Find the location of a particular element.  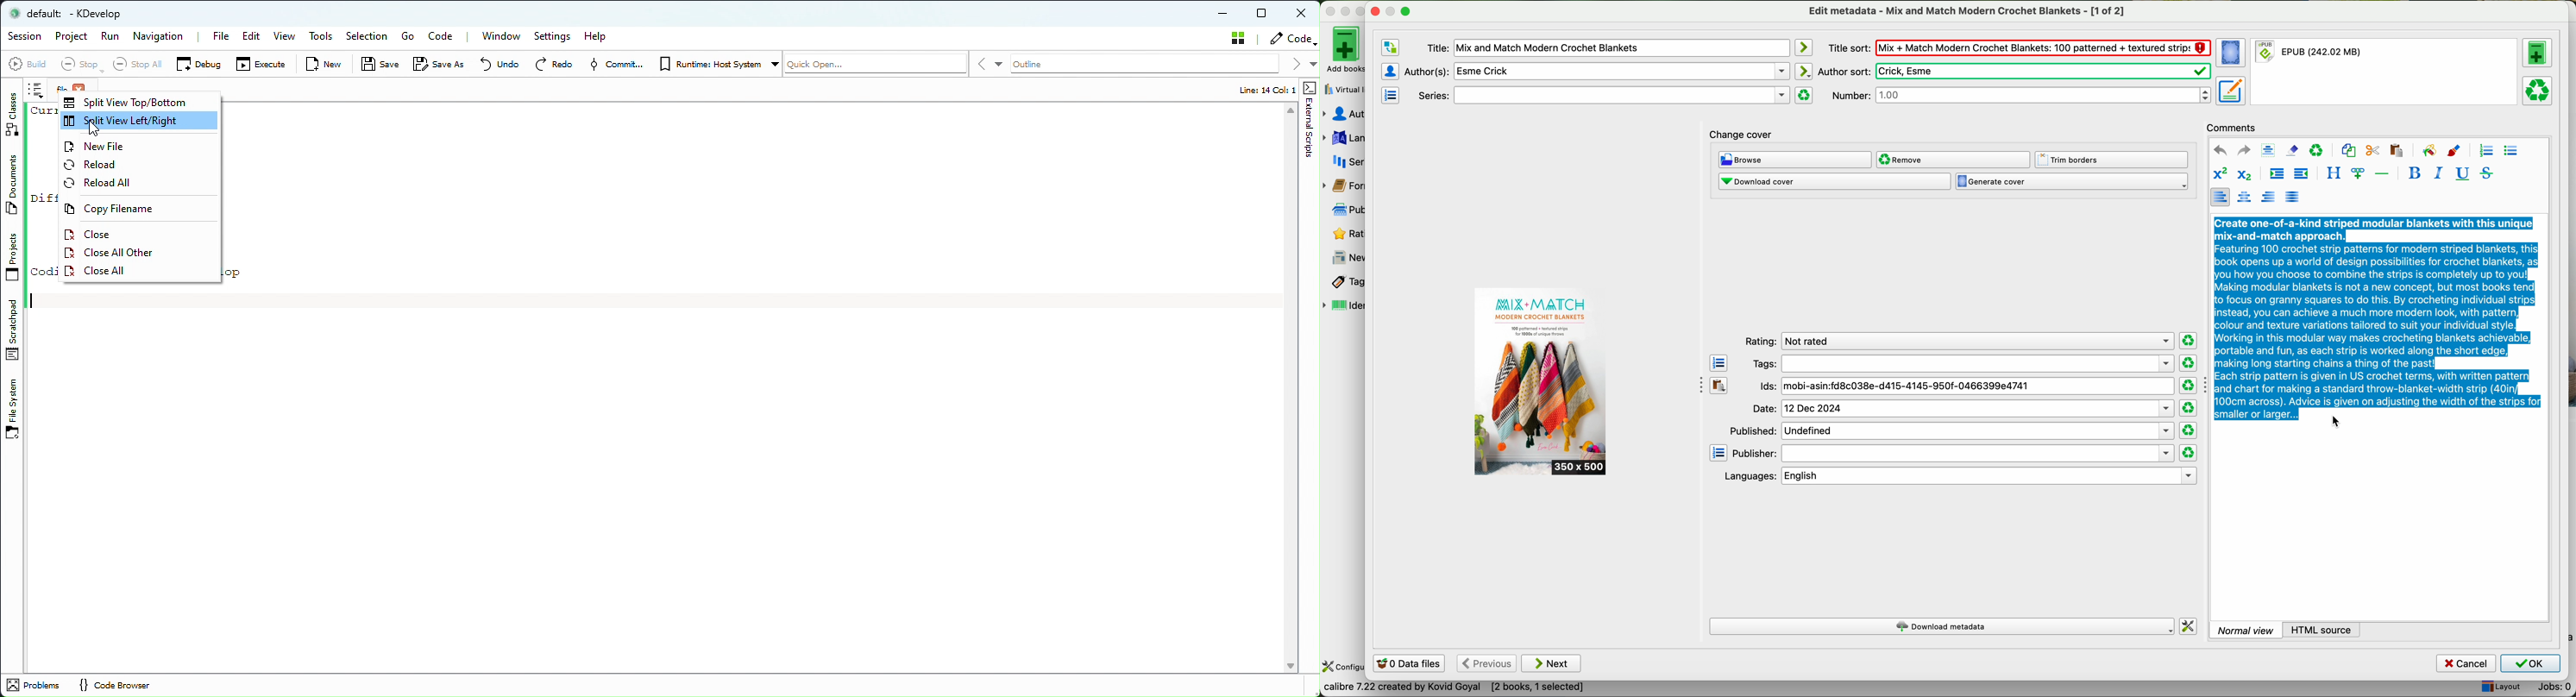

automatically create de author sort is located at coordinates (1803, 71).